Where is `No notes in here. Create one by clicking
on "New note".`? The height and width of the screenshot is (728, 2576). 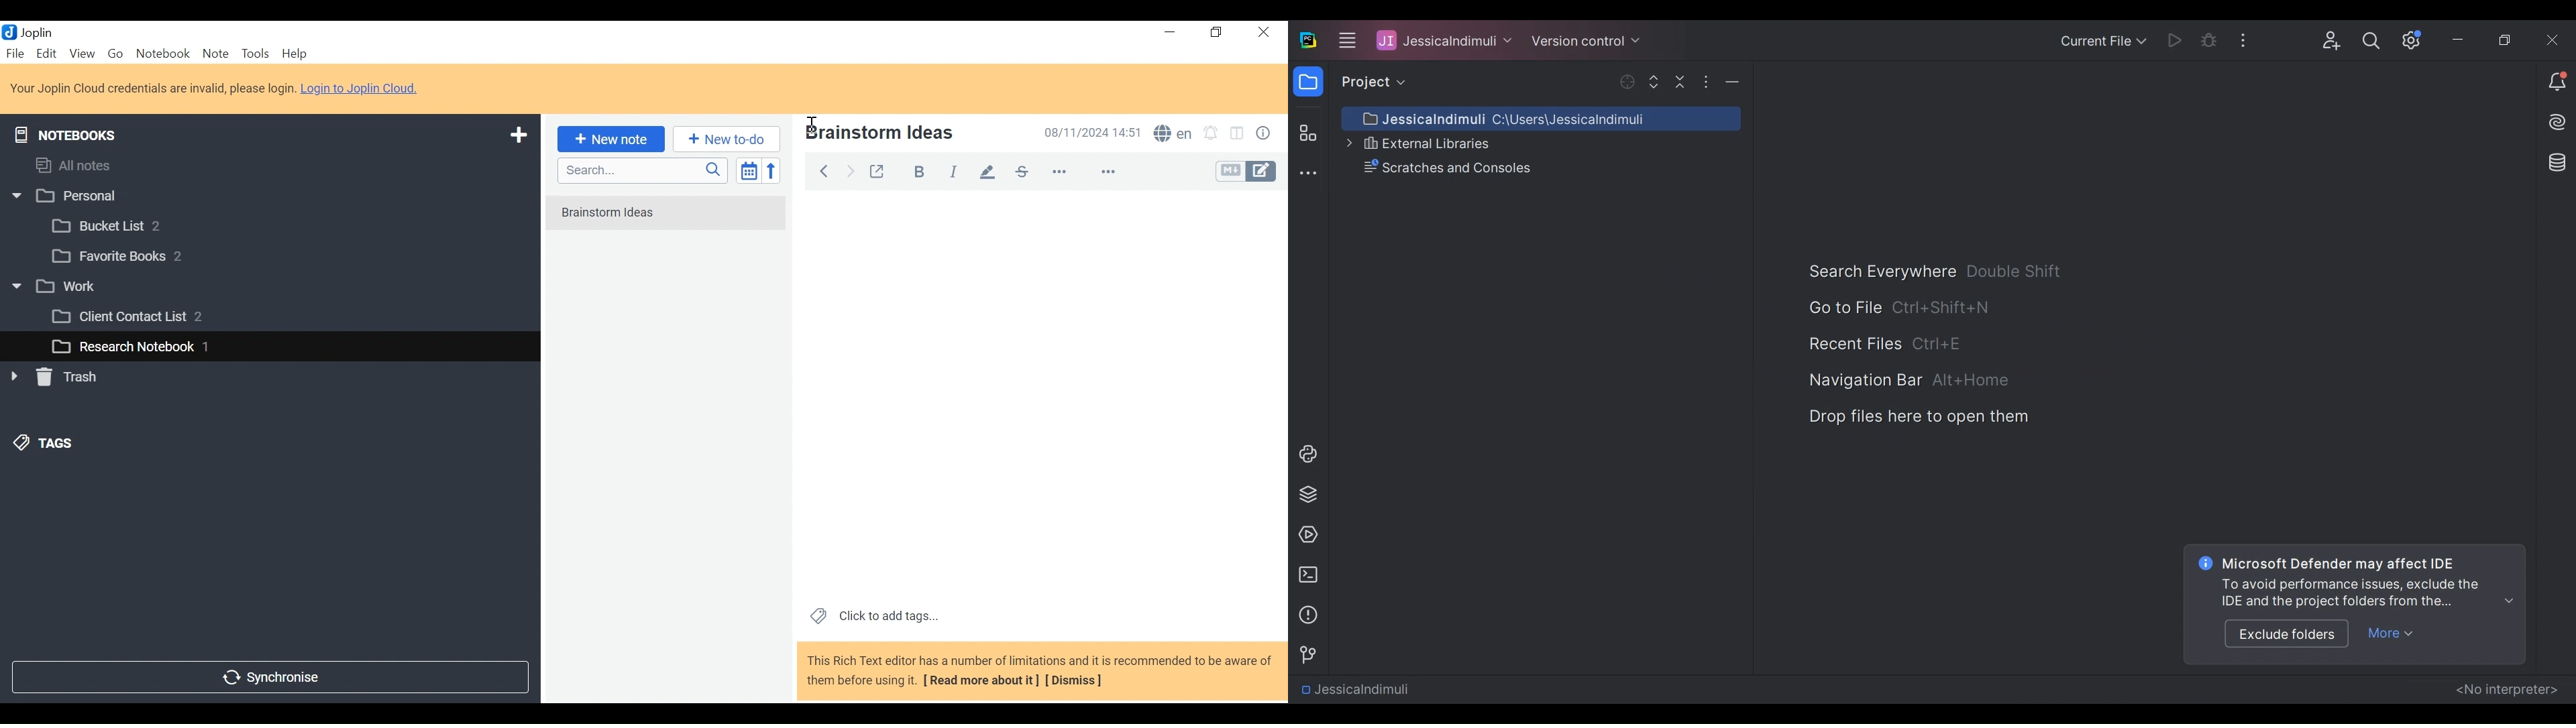 No notes in here. Create one by clicking
on "New note". is located at coordinates (669, 221).